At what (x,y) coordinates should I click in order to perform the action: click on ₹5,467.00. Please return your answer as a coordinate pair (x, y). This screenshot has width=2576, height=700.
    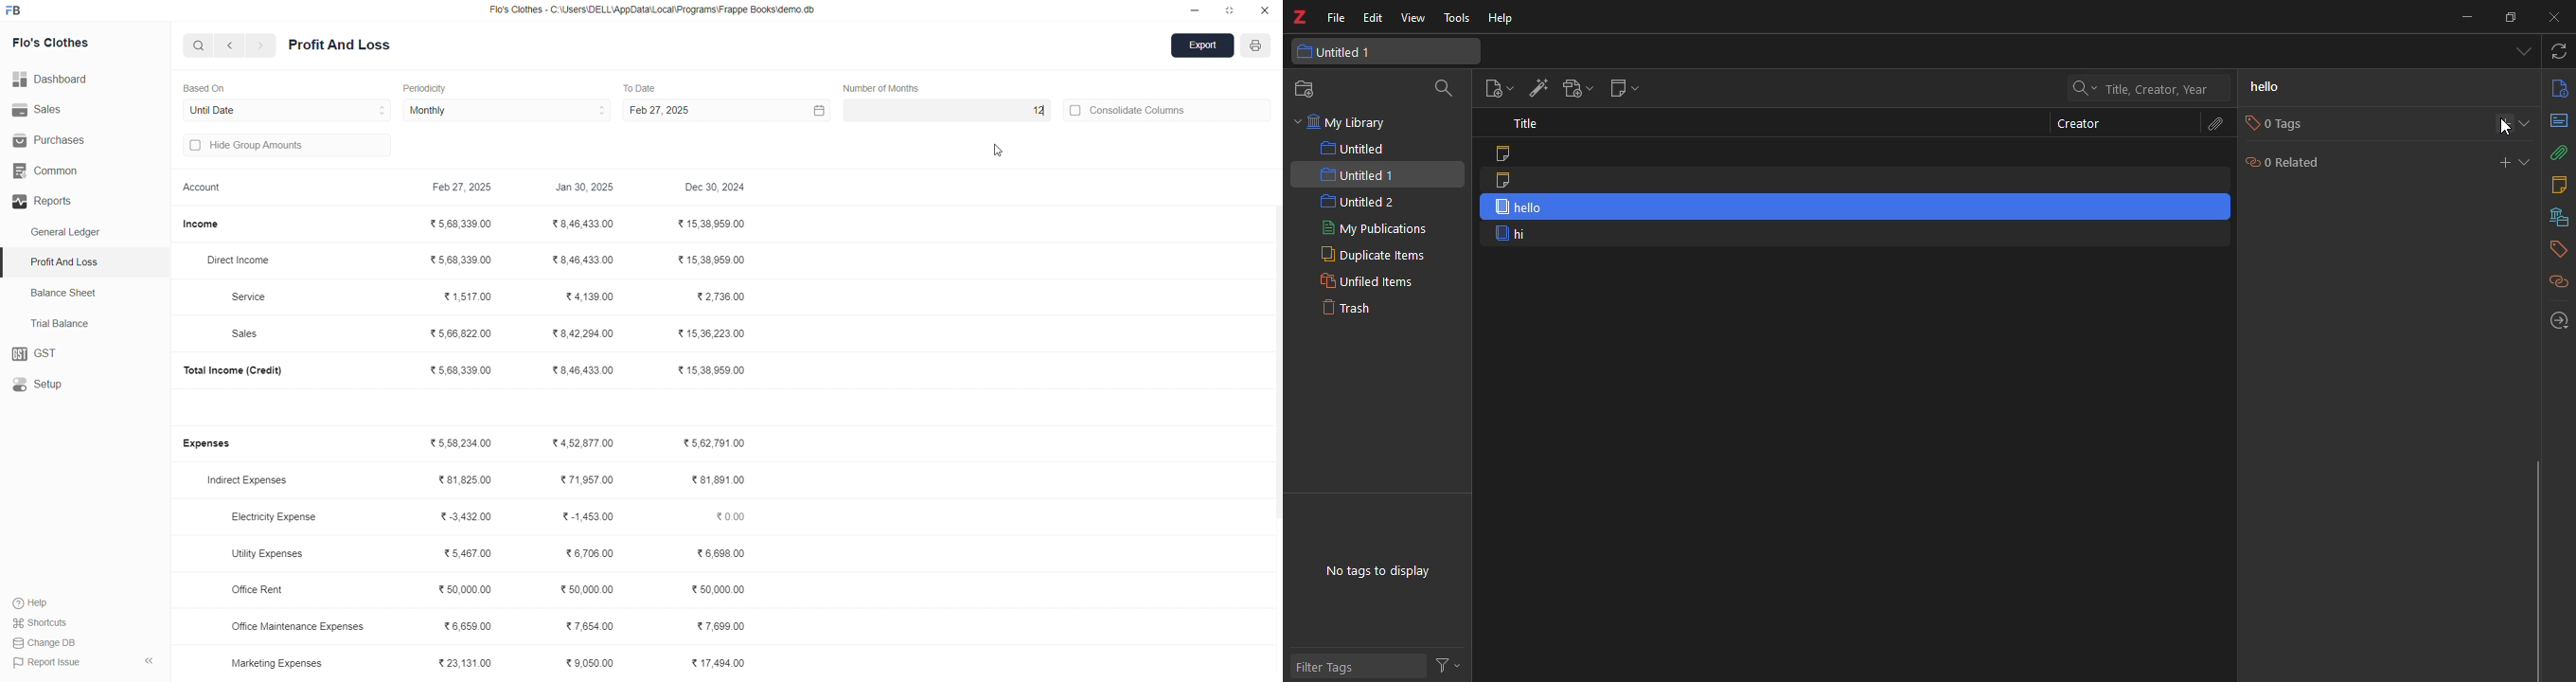
    Looking at the image, I should click on (468, 553).